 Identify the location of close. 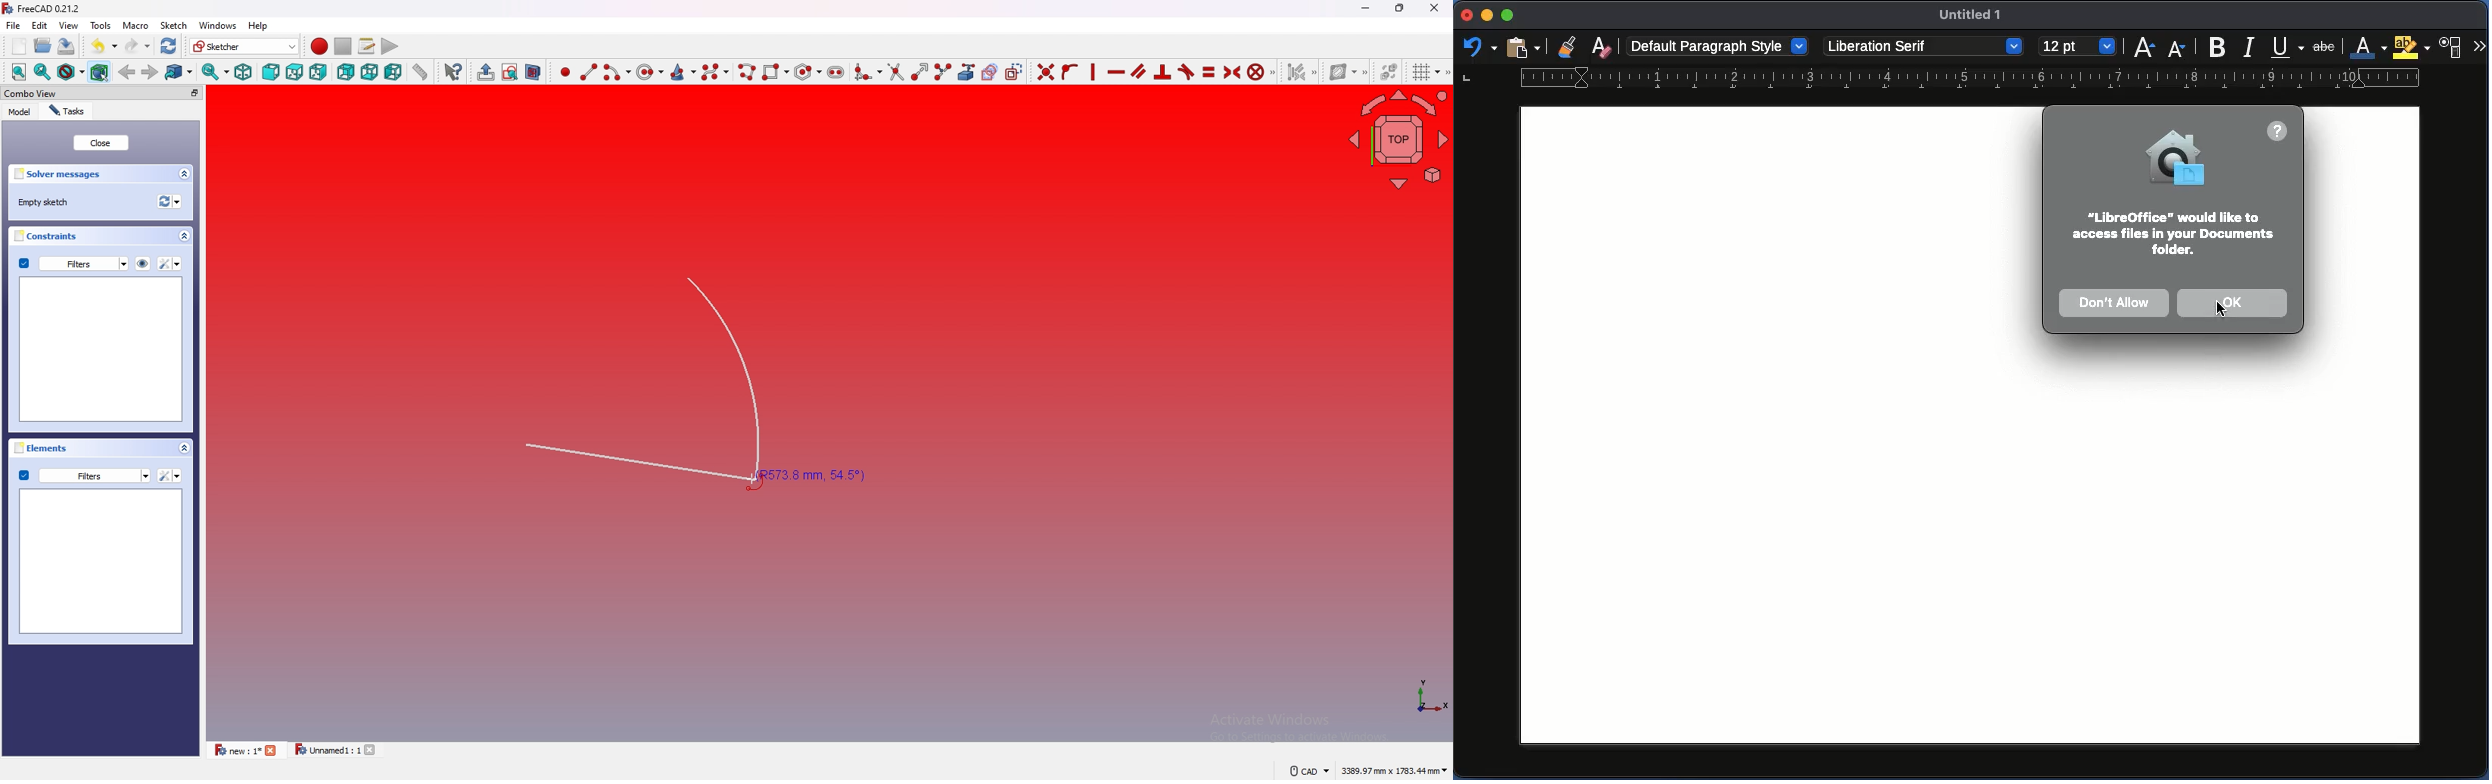
(100, 142).